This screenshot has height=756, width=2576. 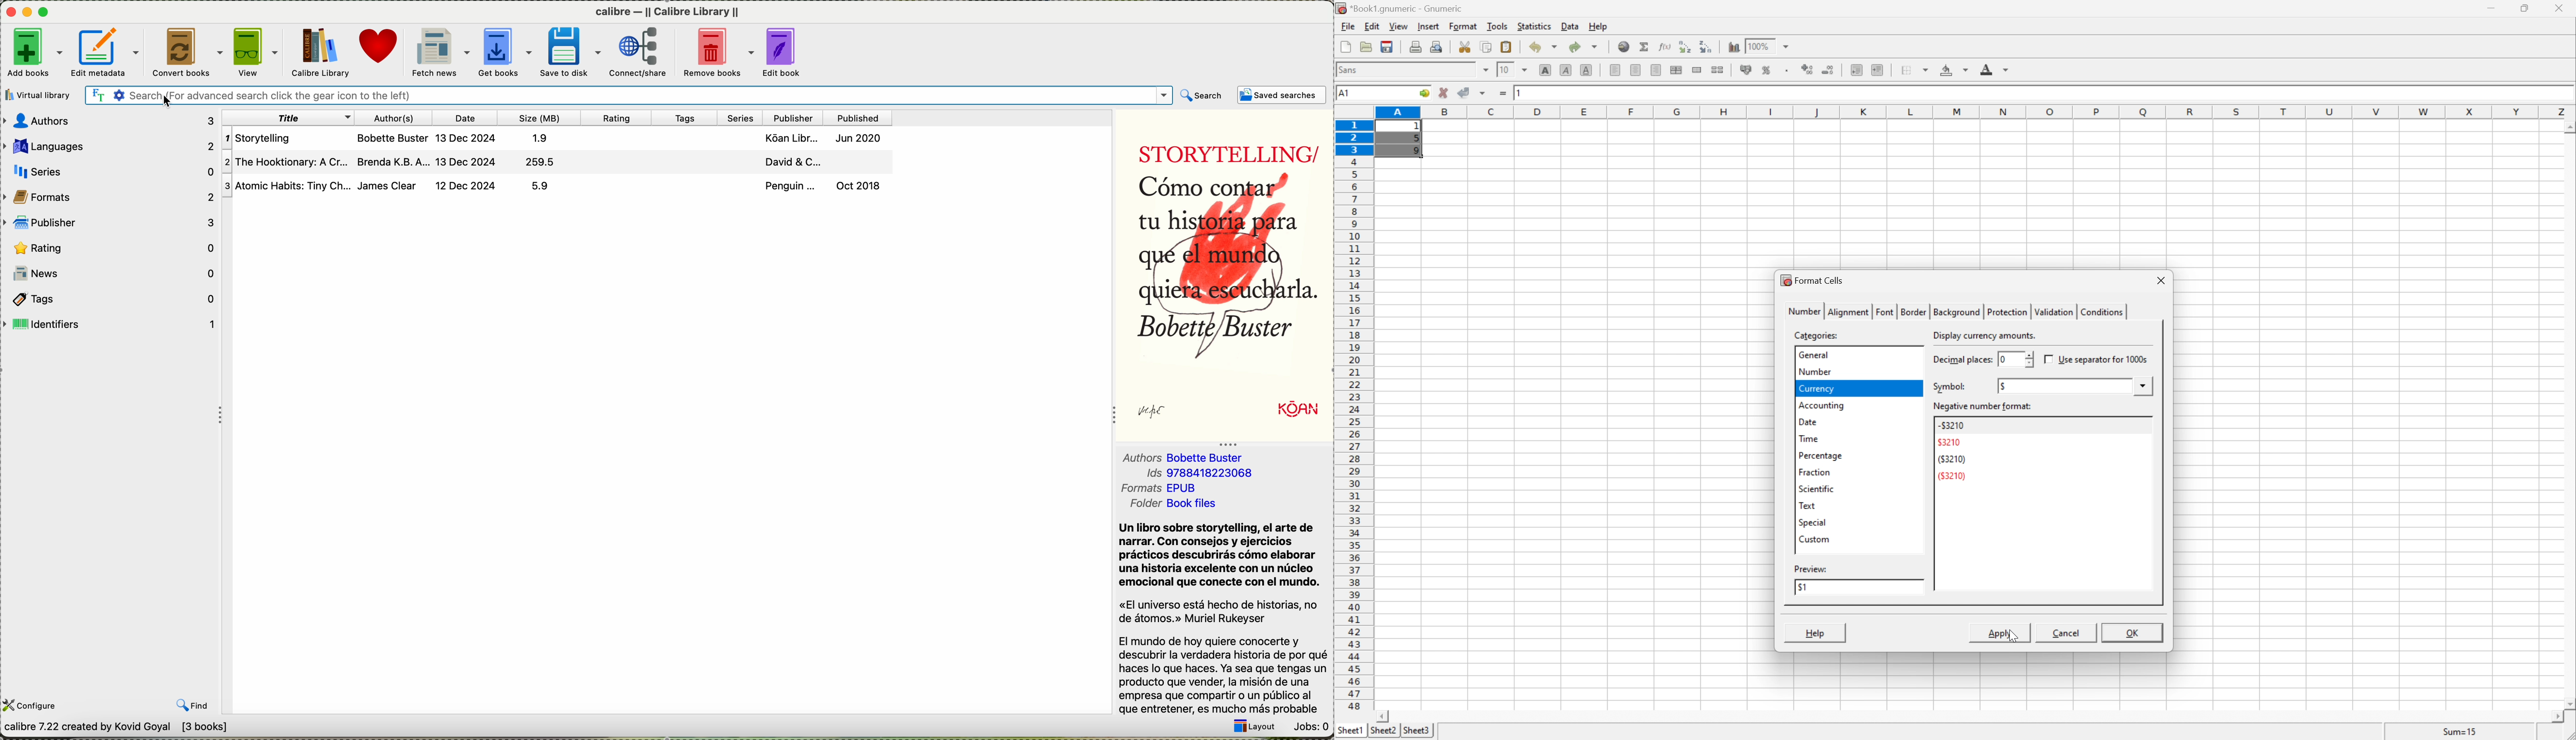 What do you see at coordinates (1416, 140) in the screenshot?
I see `5` at bounding box center [1416, 140].